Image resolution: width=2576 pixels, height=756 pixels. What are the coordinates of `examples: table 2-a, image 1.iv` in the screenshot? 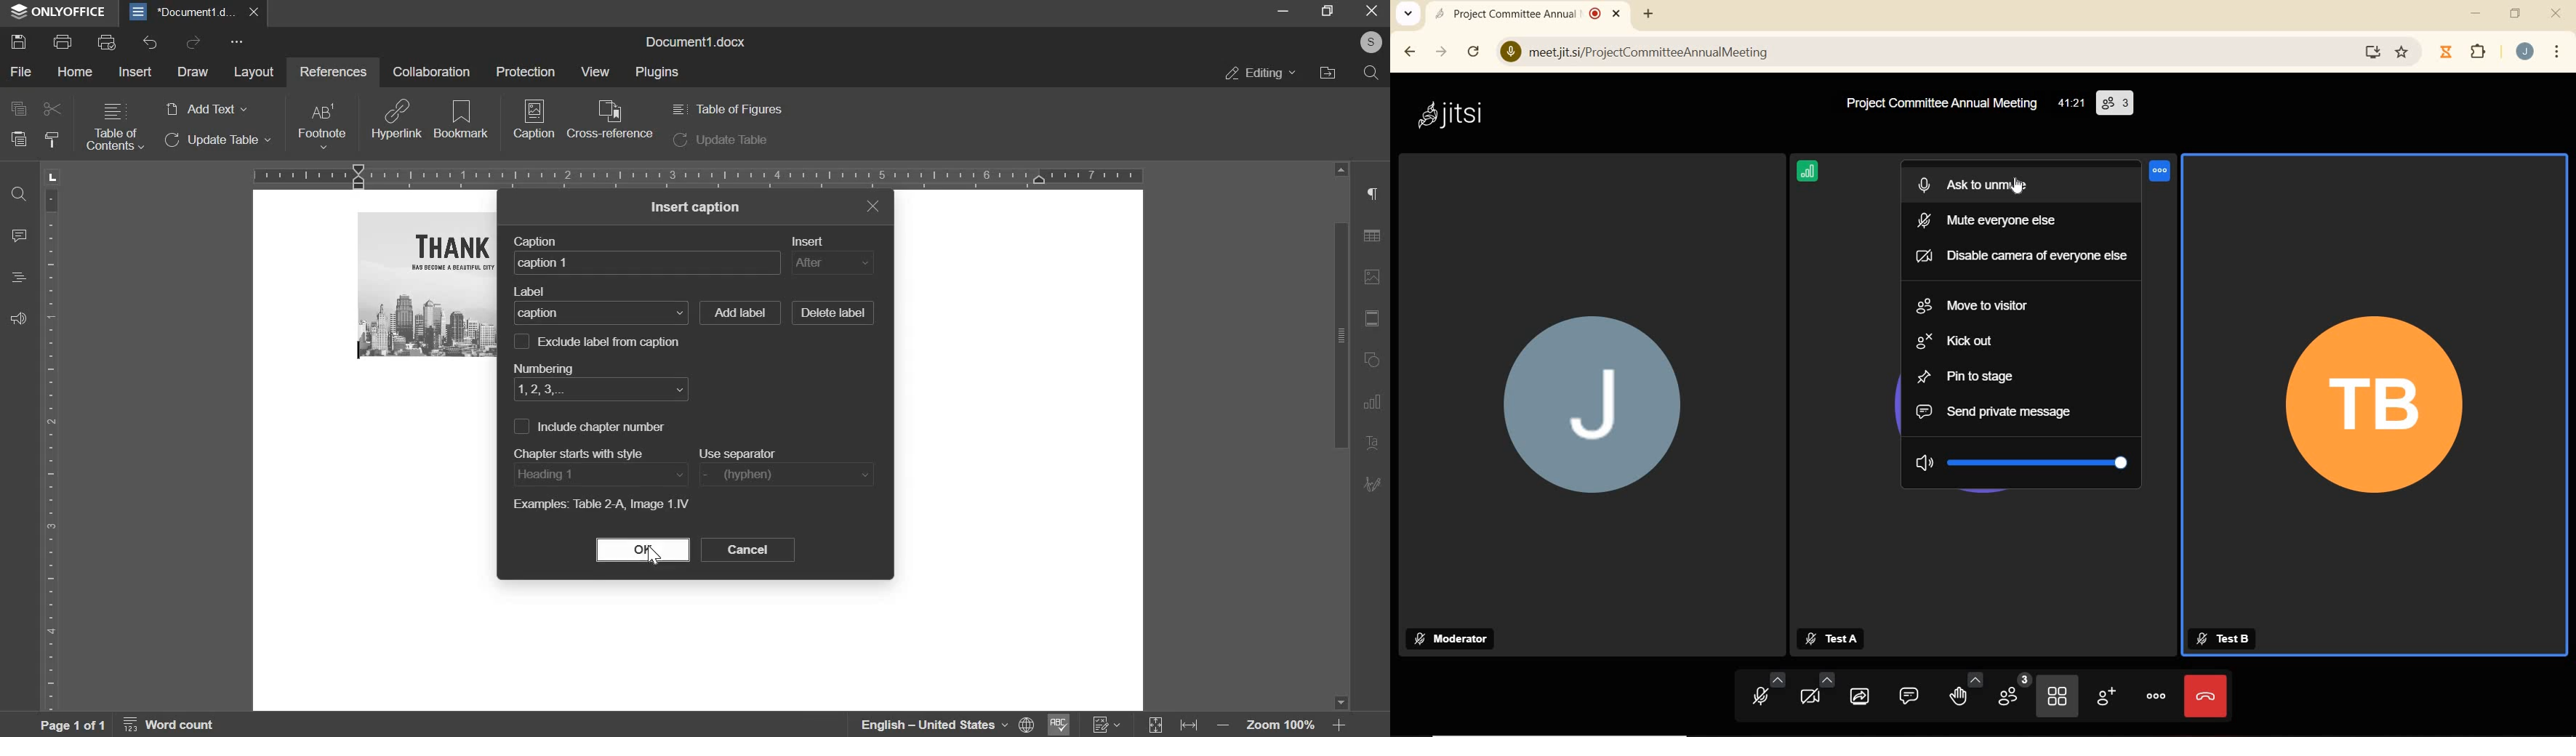 It's located at (600, 506).